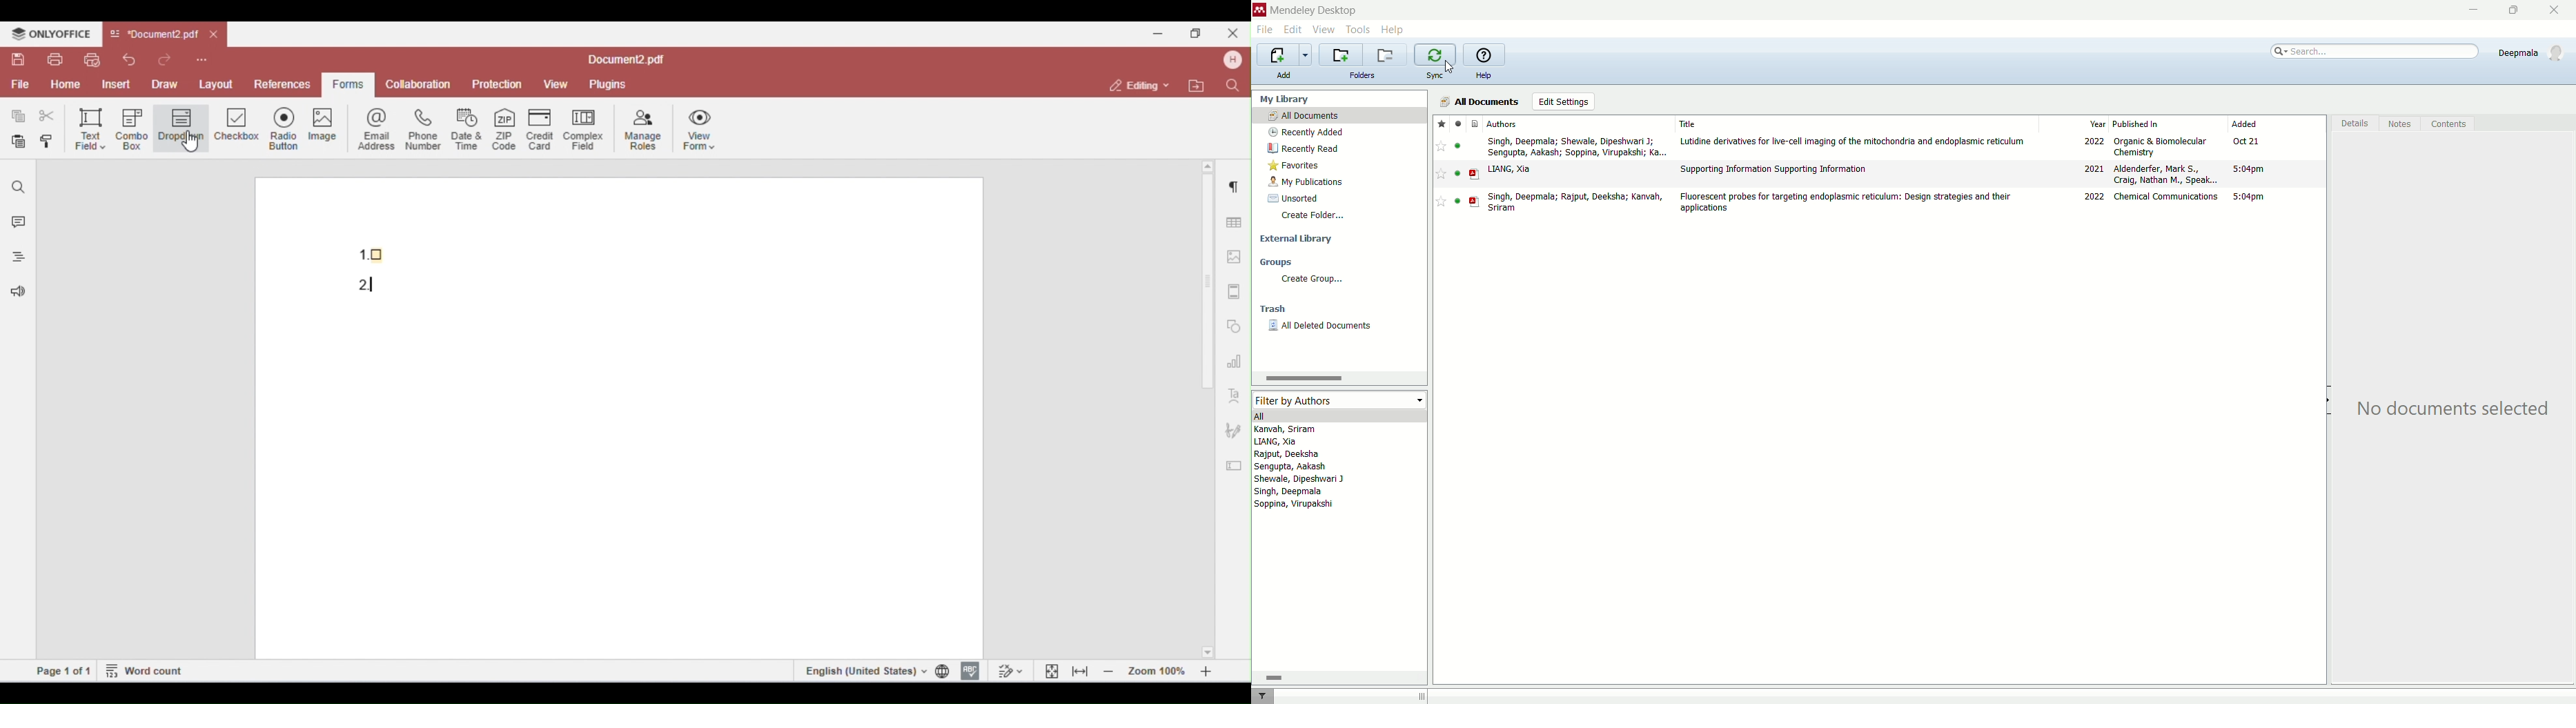 Image resolution: width=2576 pixels, height=728 pixels. Describe the element at coordinates (2163, 147) in the screenshot. I see `Organic & Biomolecular Chemistry` at that location.